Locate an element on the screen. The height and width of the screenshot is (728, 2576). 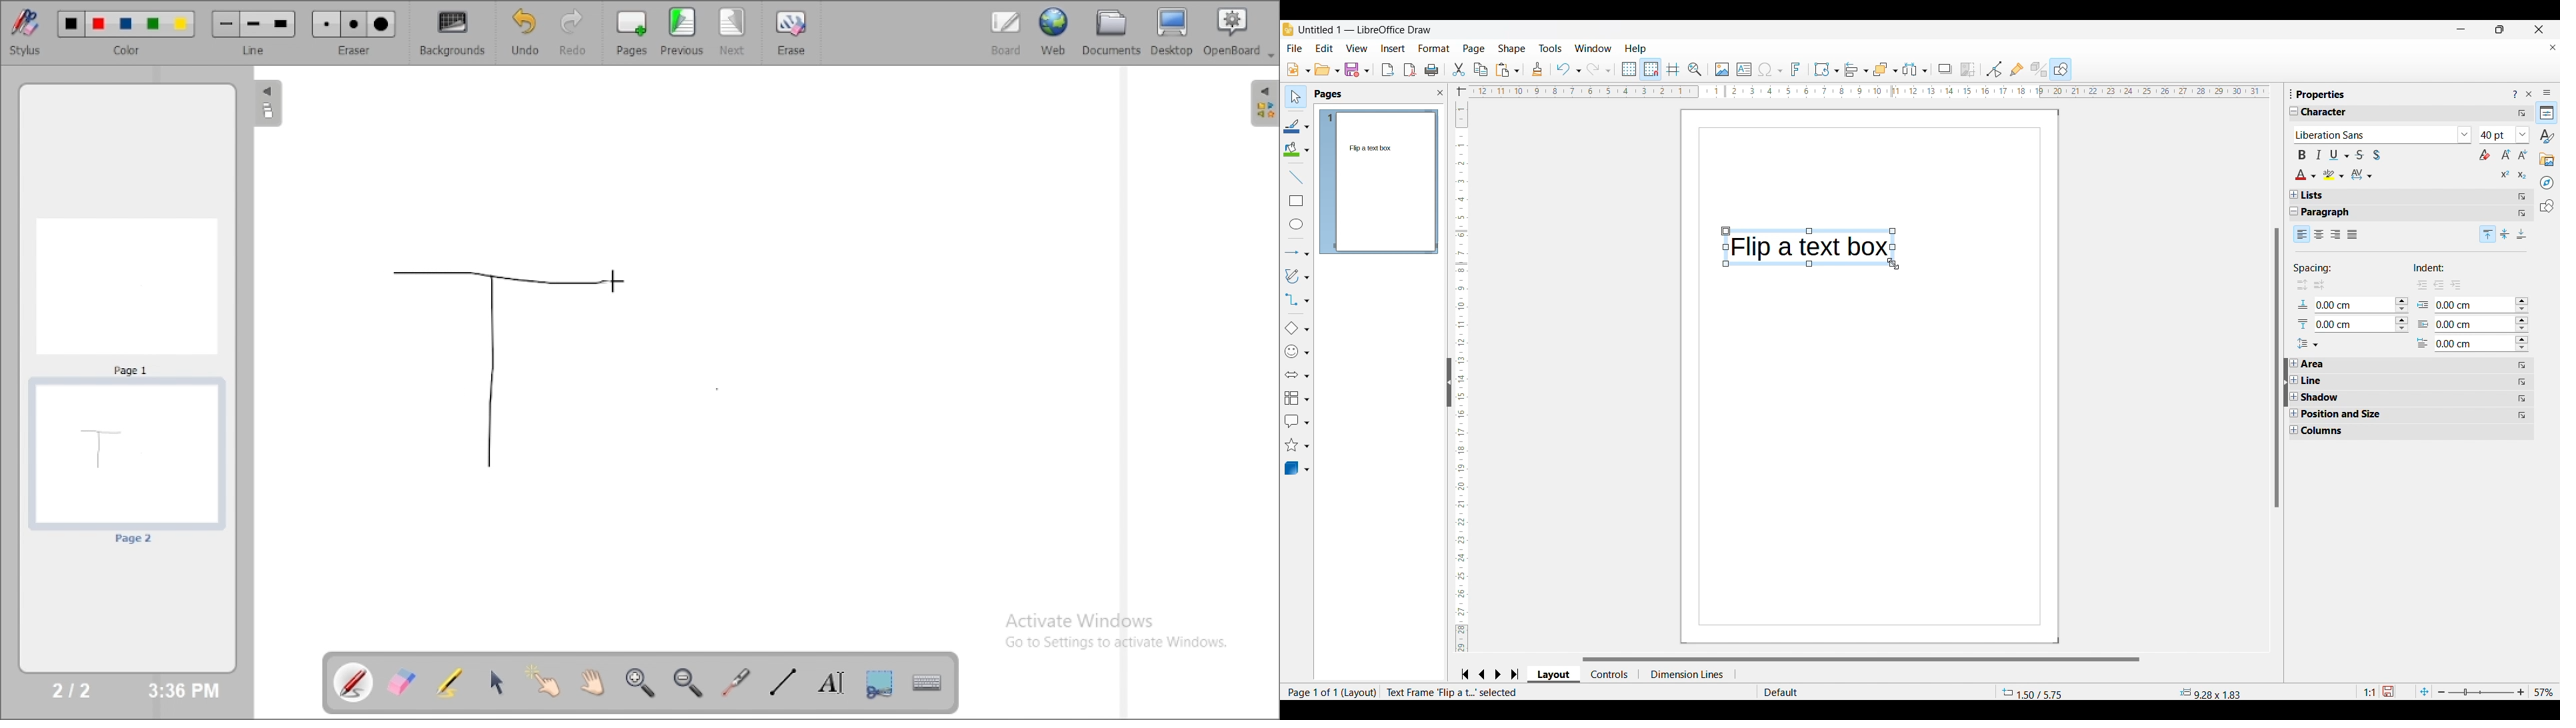
Expand respective properties is located at coordinates (2294, 397).